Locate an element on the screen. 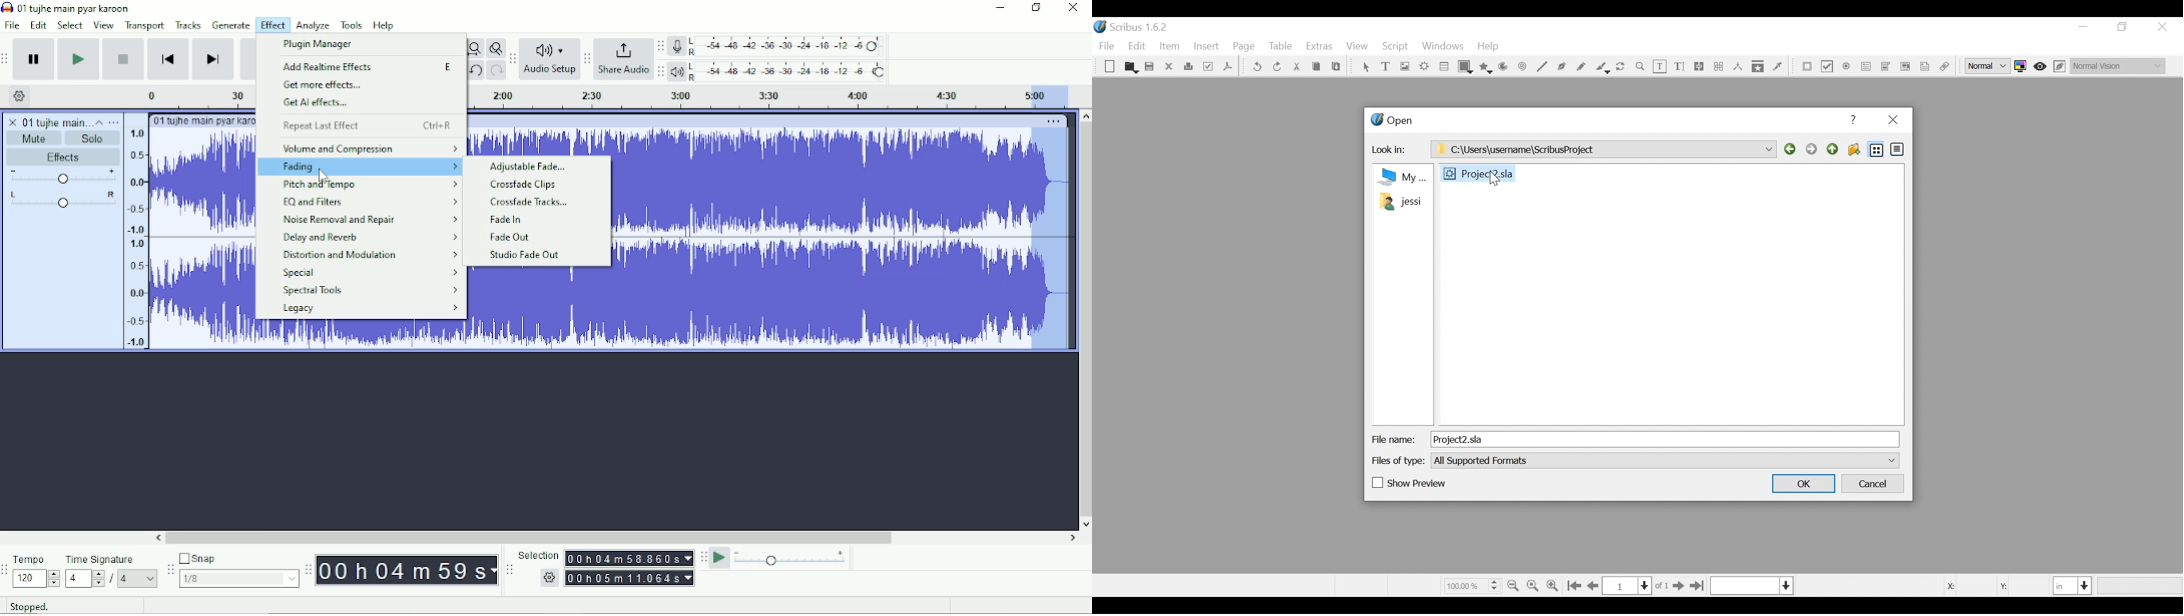  Audio is located at coordinates (841, 240).